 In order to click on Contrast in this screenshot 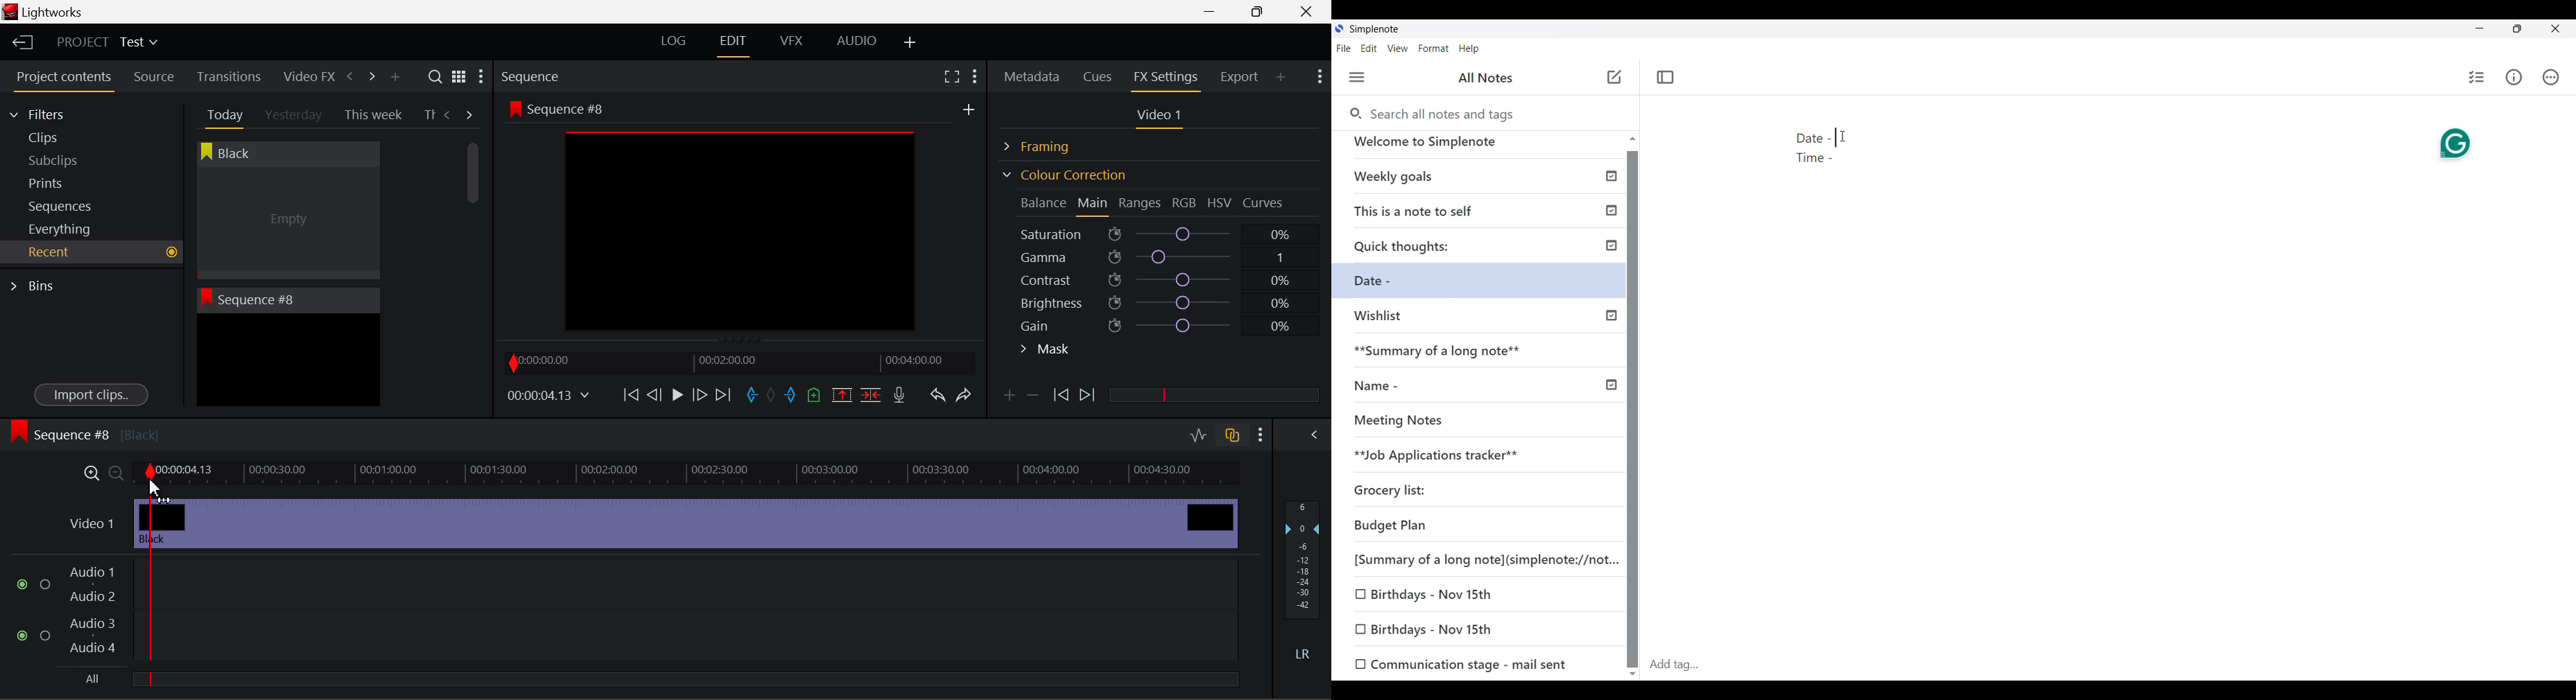, I will do `click(1161, 279)`.